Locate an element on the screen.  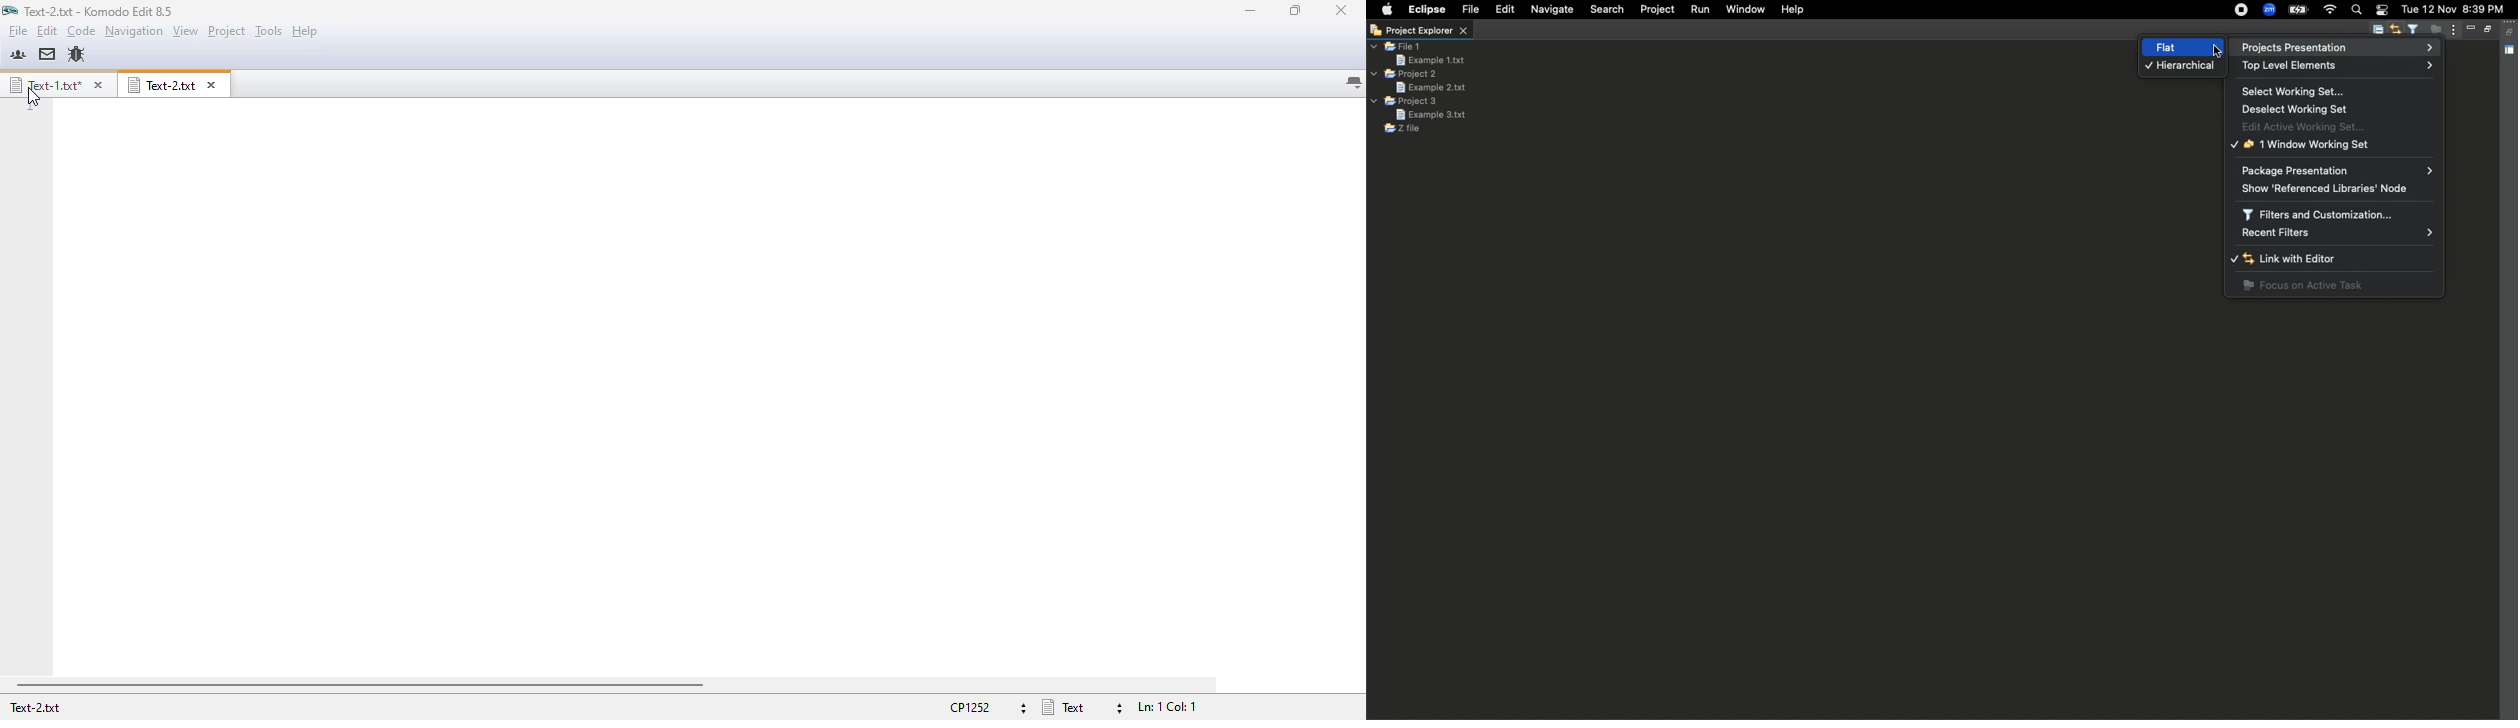
close tab is located at coordinates (211, 85).